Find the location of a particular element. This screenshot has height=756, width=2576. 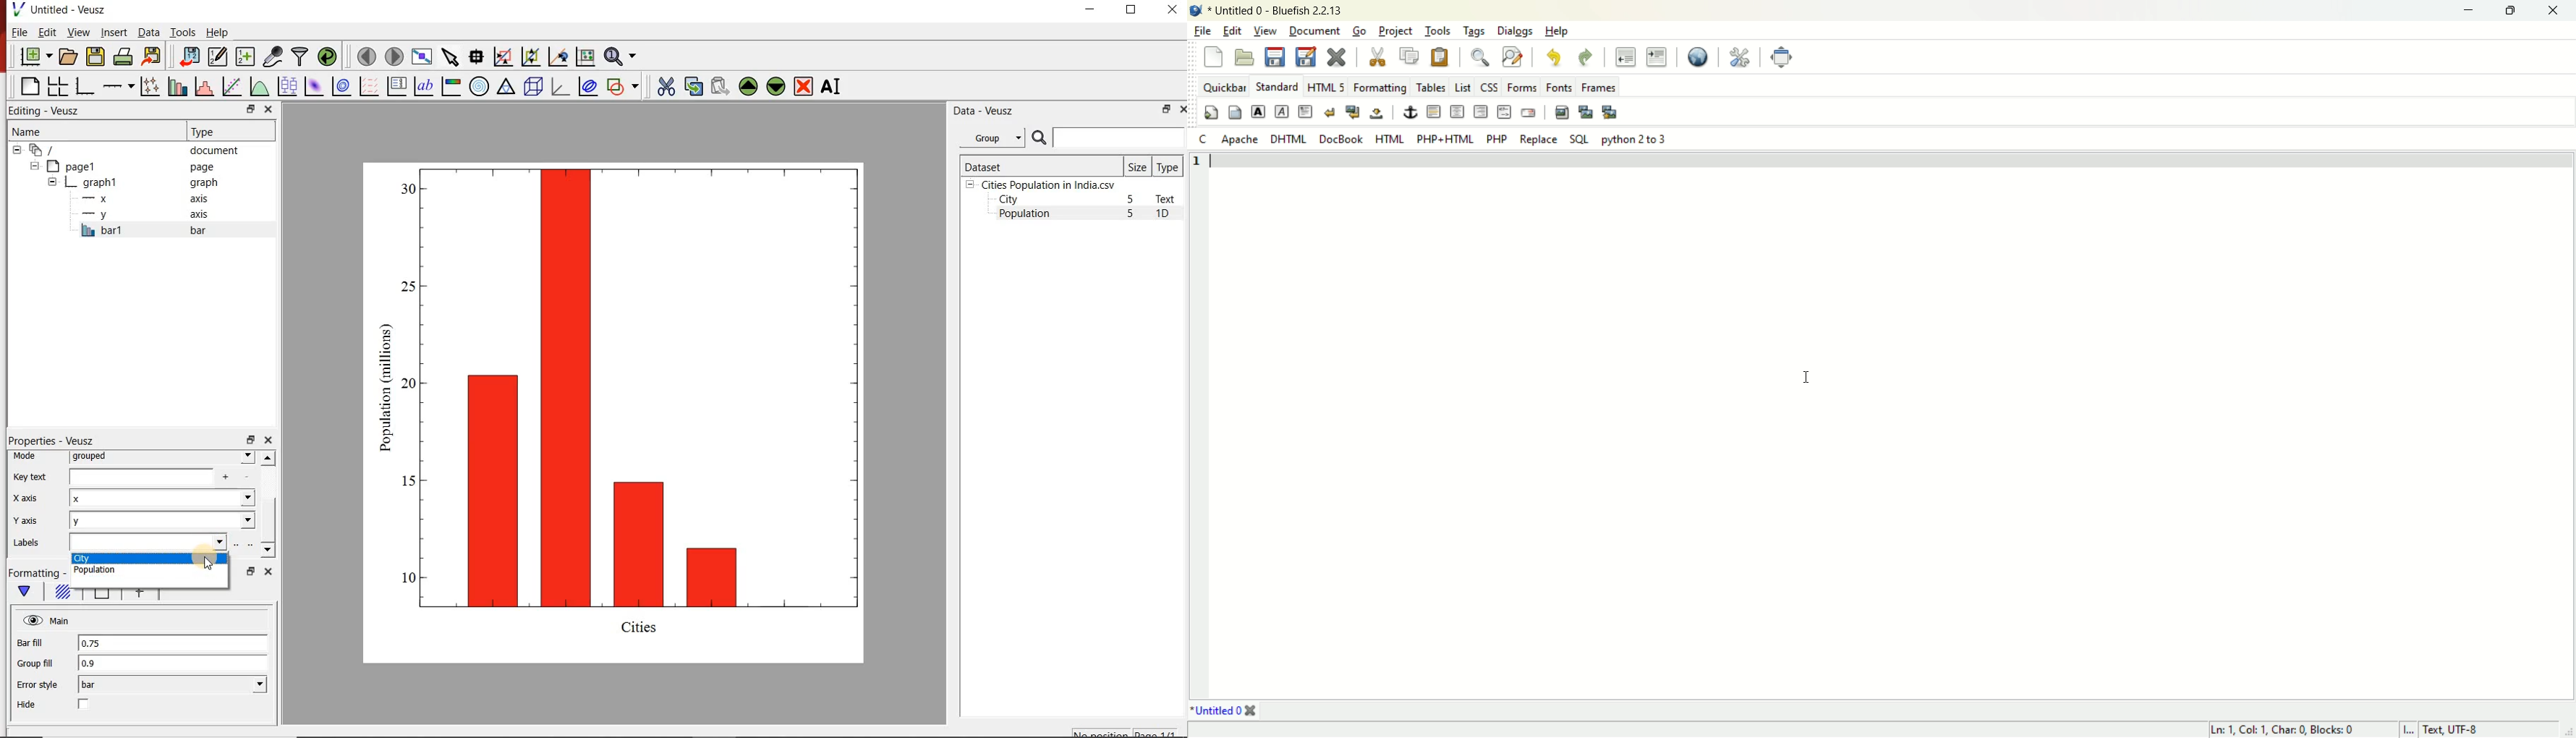

list is located at coordinates (1463, 87).